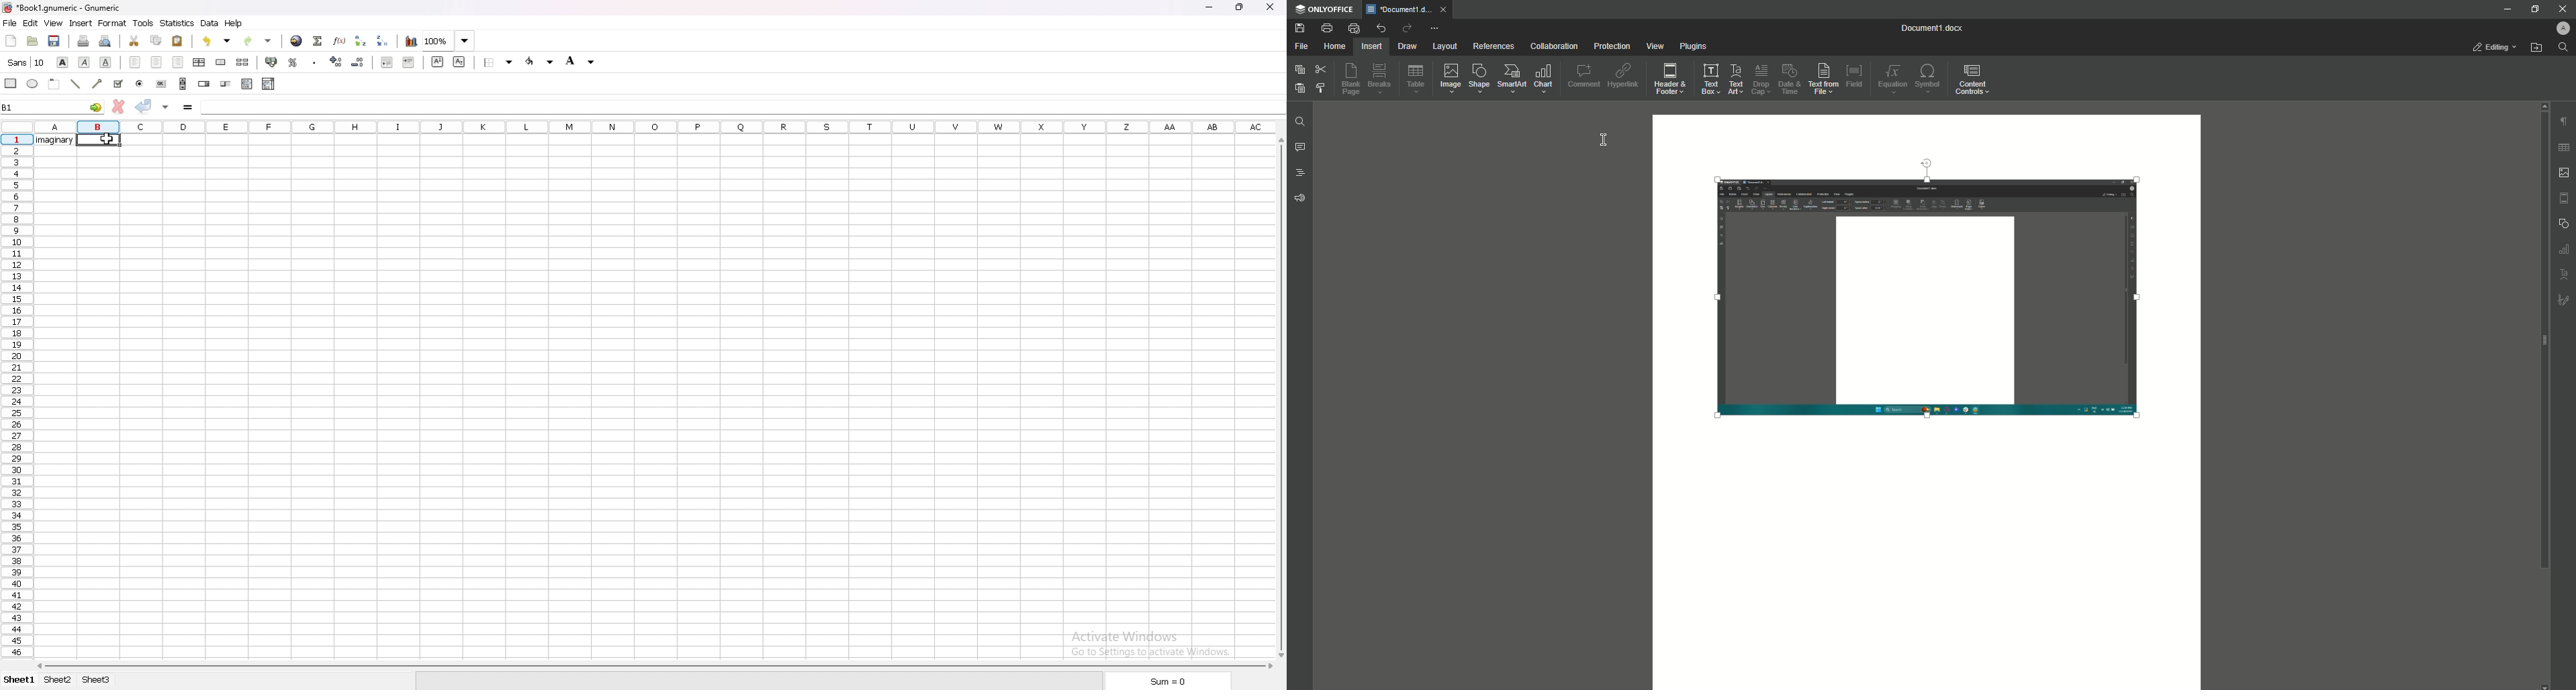  Describe the element at coordinates (1324, 10) in the screenshot. I see `ONLYOFFICE` at that location.